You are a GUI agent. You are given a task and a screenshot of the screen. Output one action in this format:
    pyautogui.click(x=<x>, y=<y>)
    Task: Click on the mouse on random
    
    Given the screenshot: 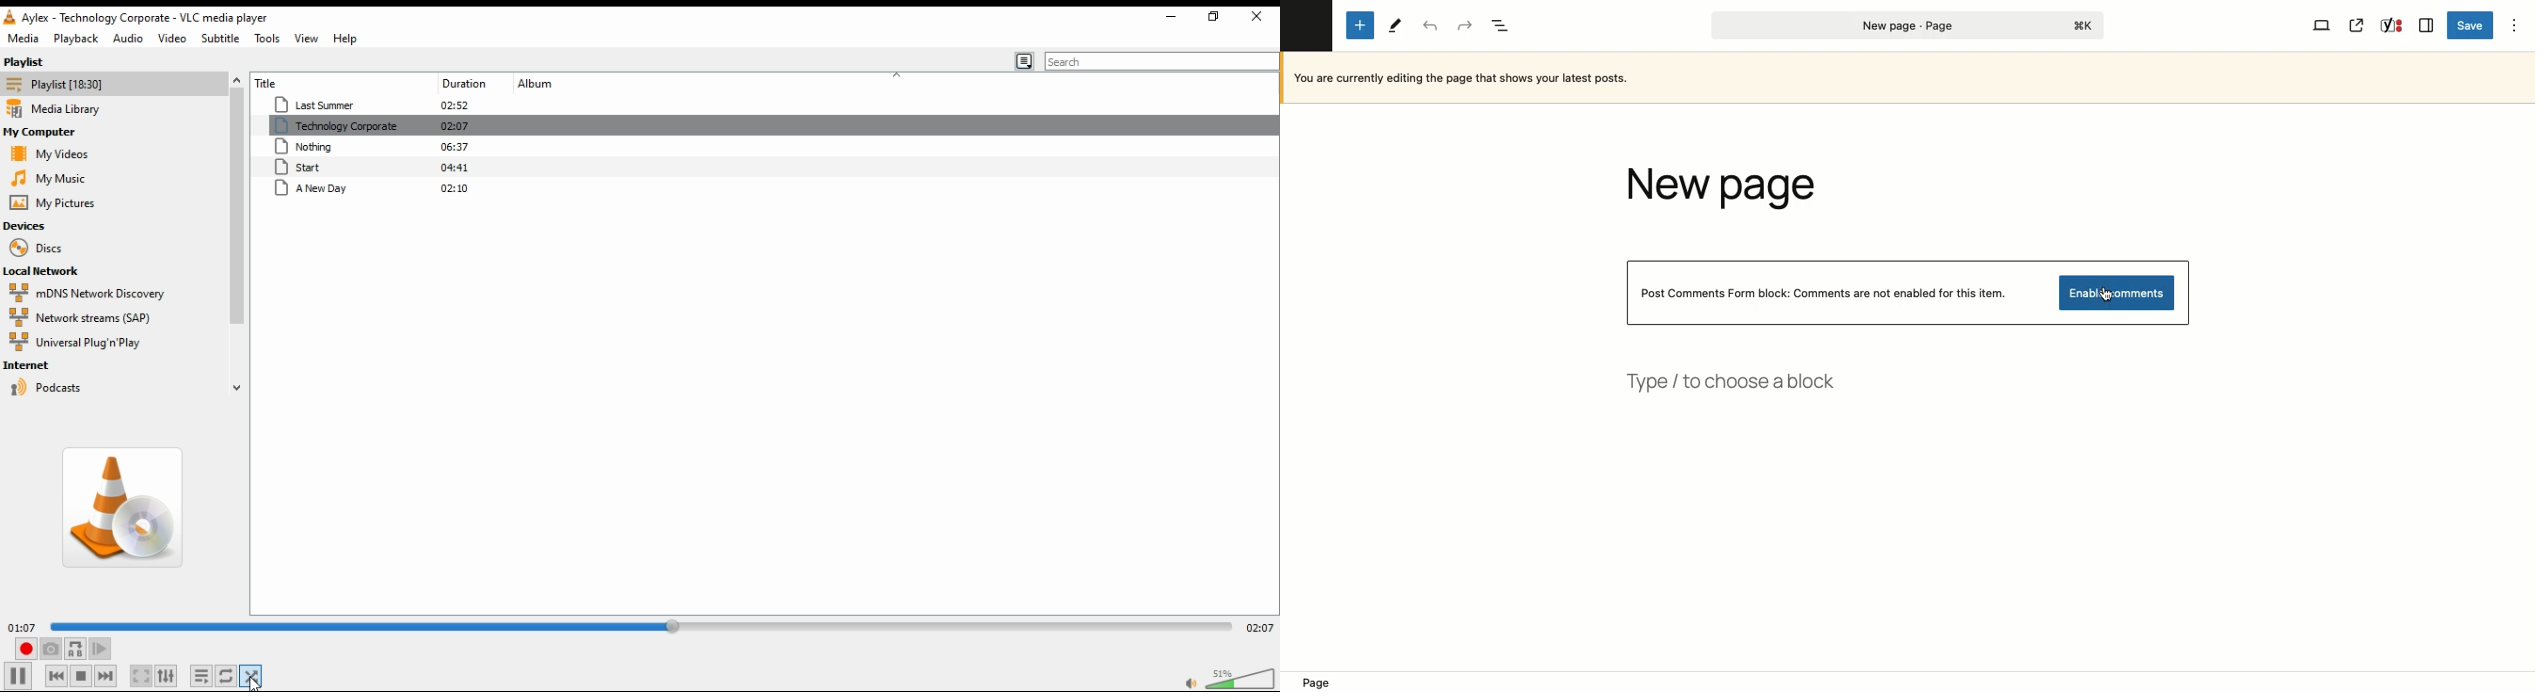 What is the action you would take?
    pyautogui.click(x=251, y=676)
    